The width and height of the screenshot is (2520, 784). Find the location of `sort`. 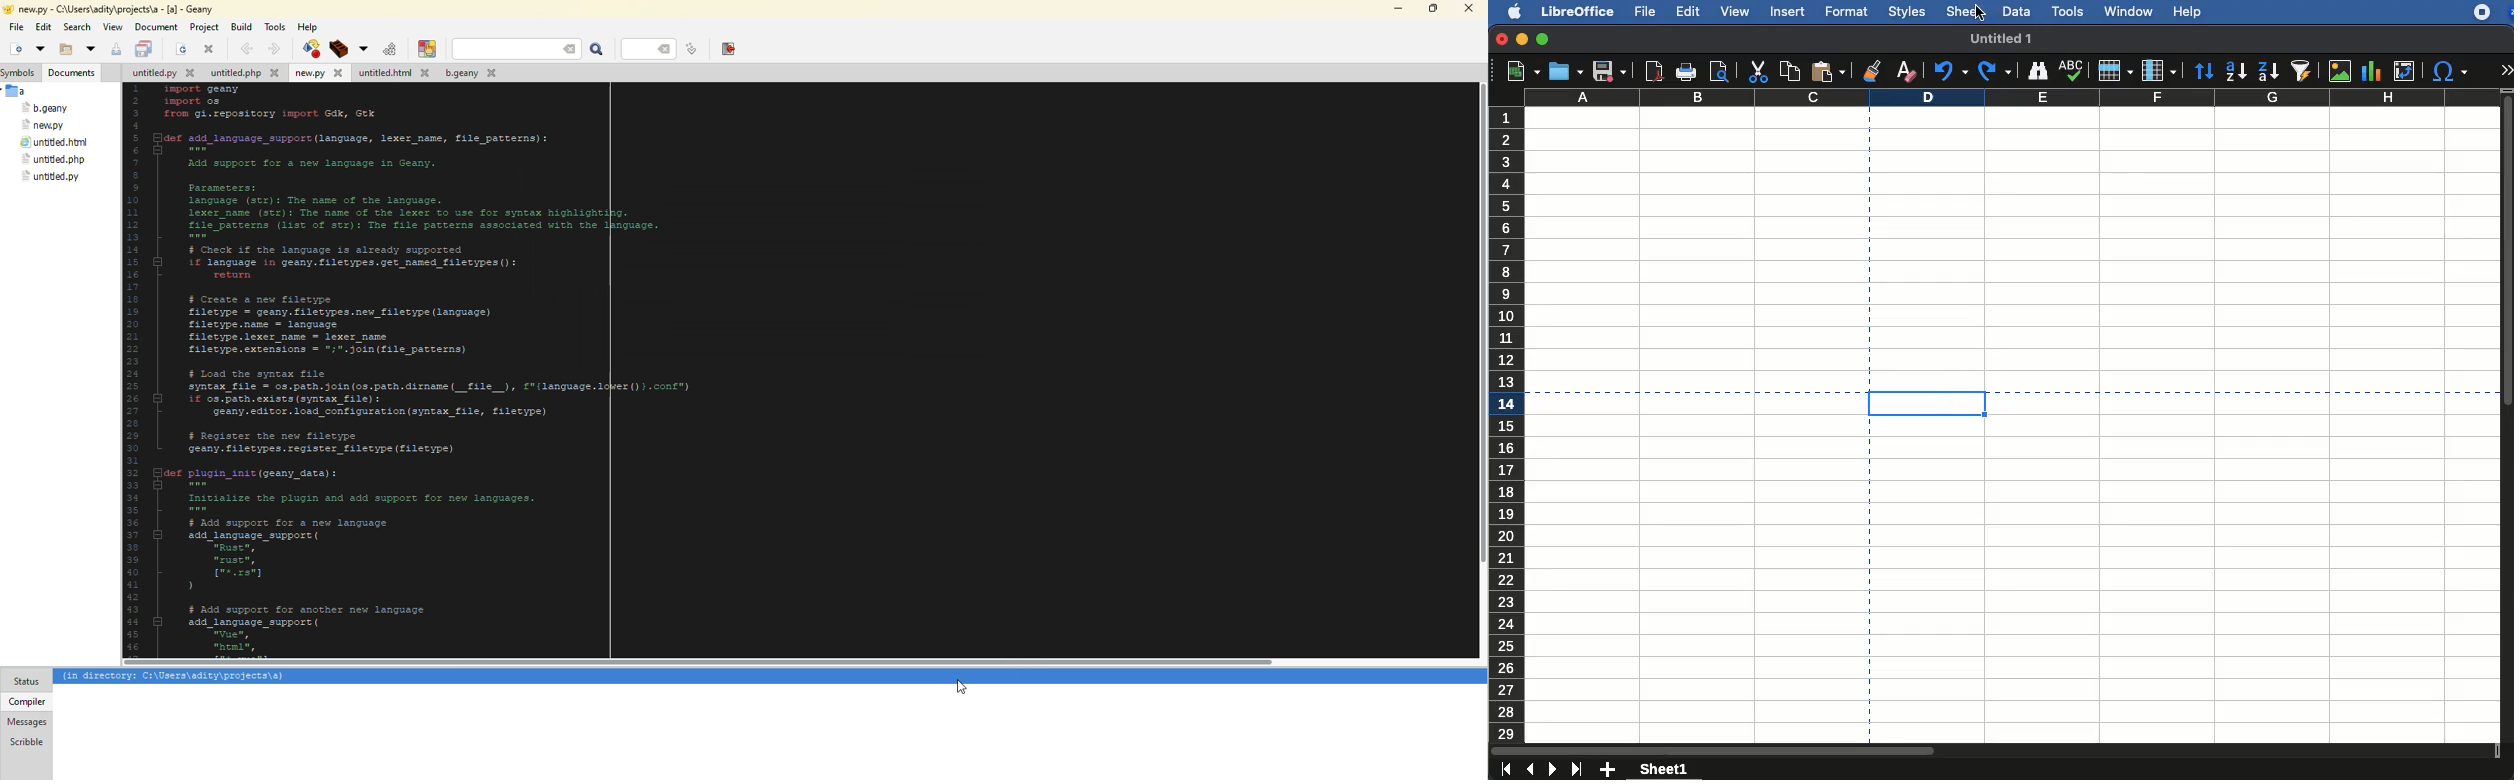

sort is located at coordinates (2205, 70).